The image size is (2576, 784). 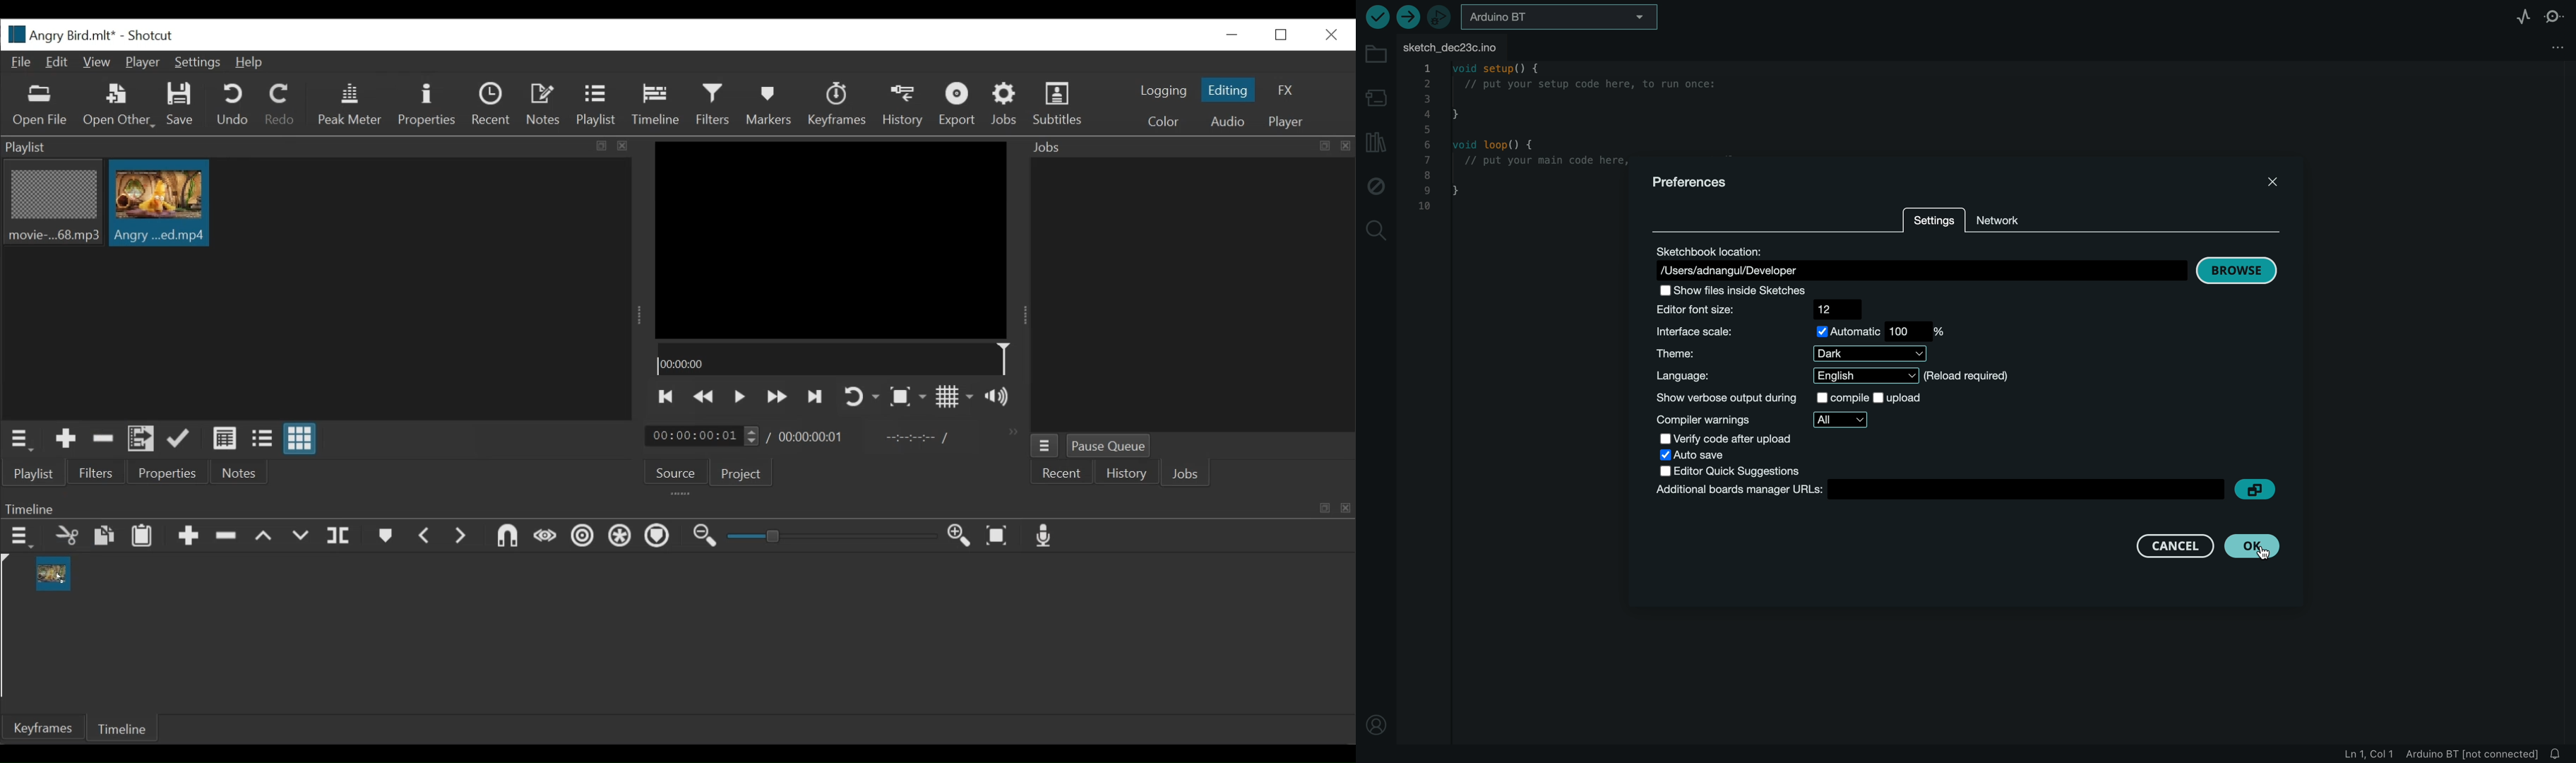 I want to click on View as file, so click(x=264, y=441).